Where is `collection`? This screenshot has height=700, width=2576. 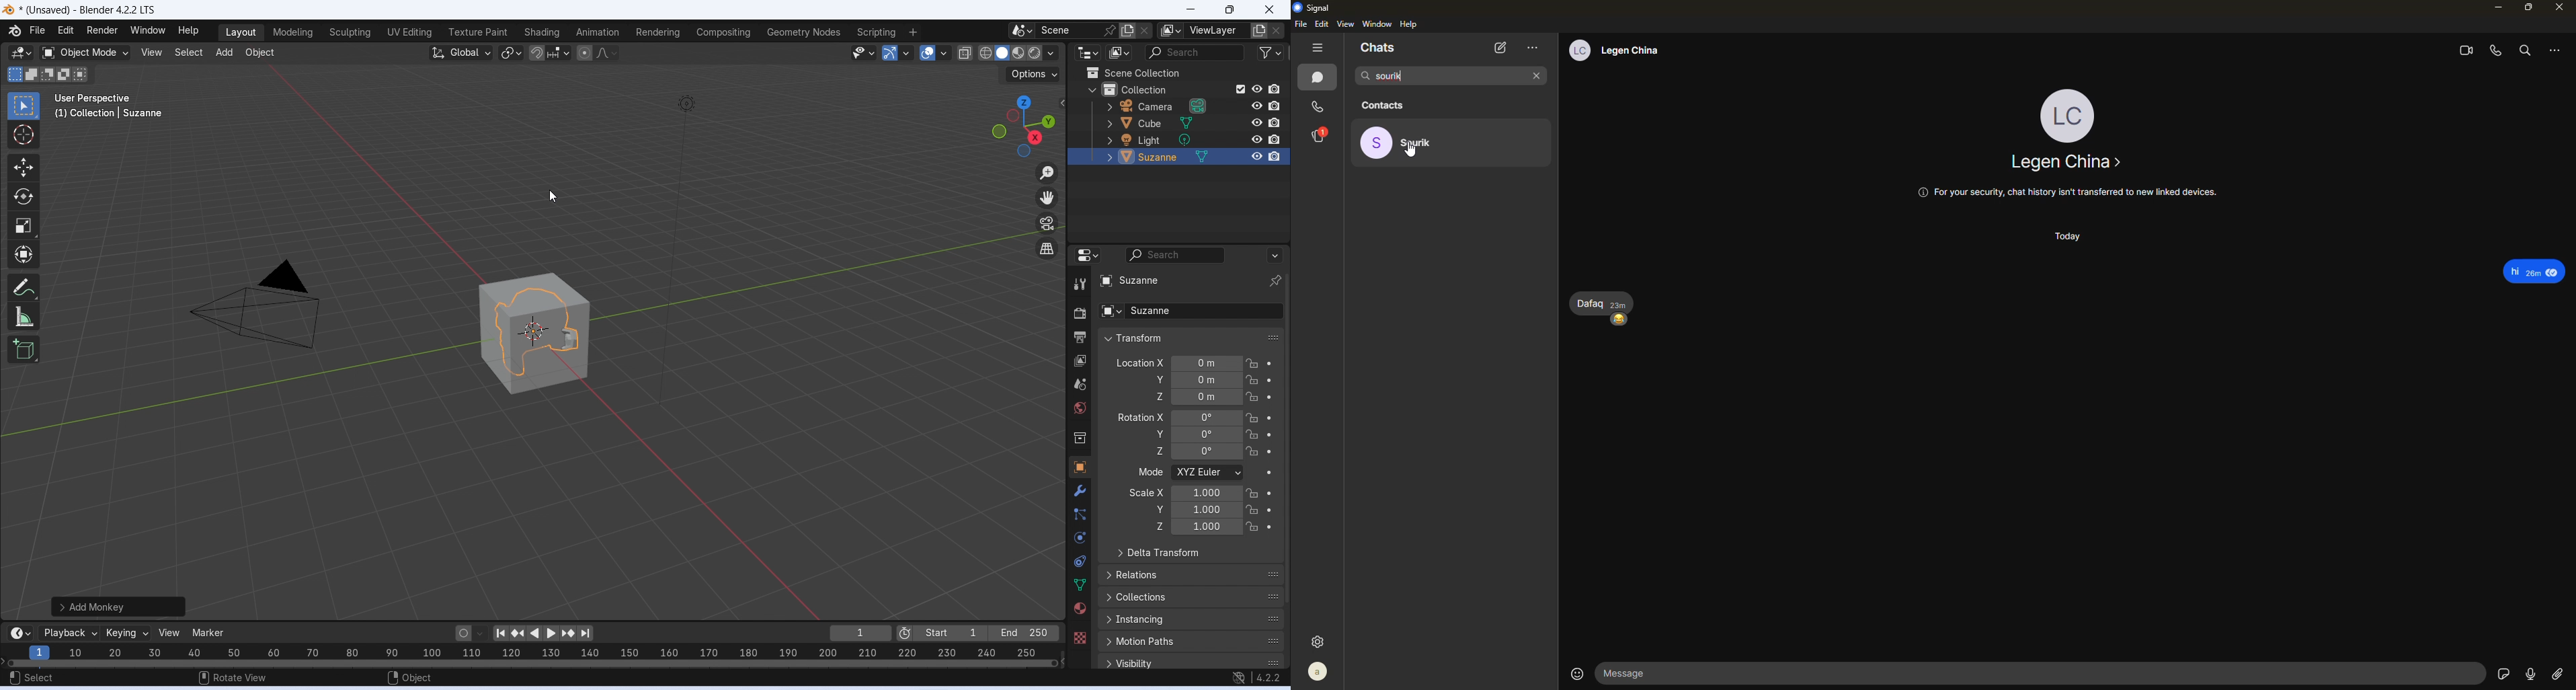 collection is located at coordinates (1081, 439).